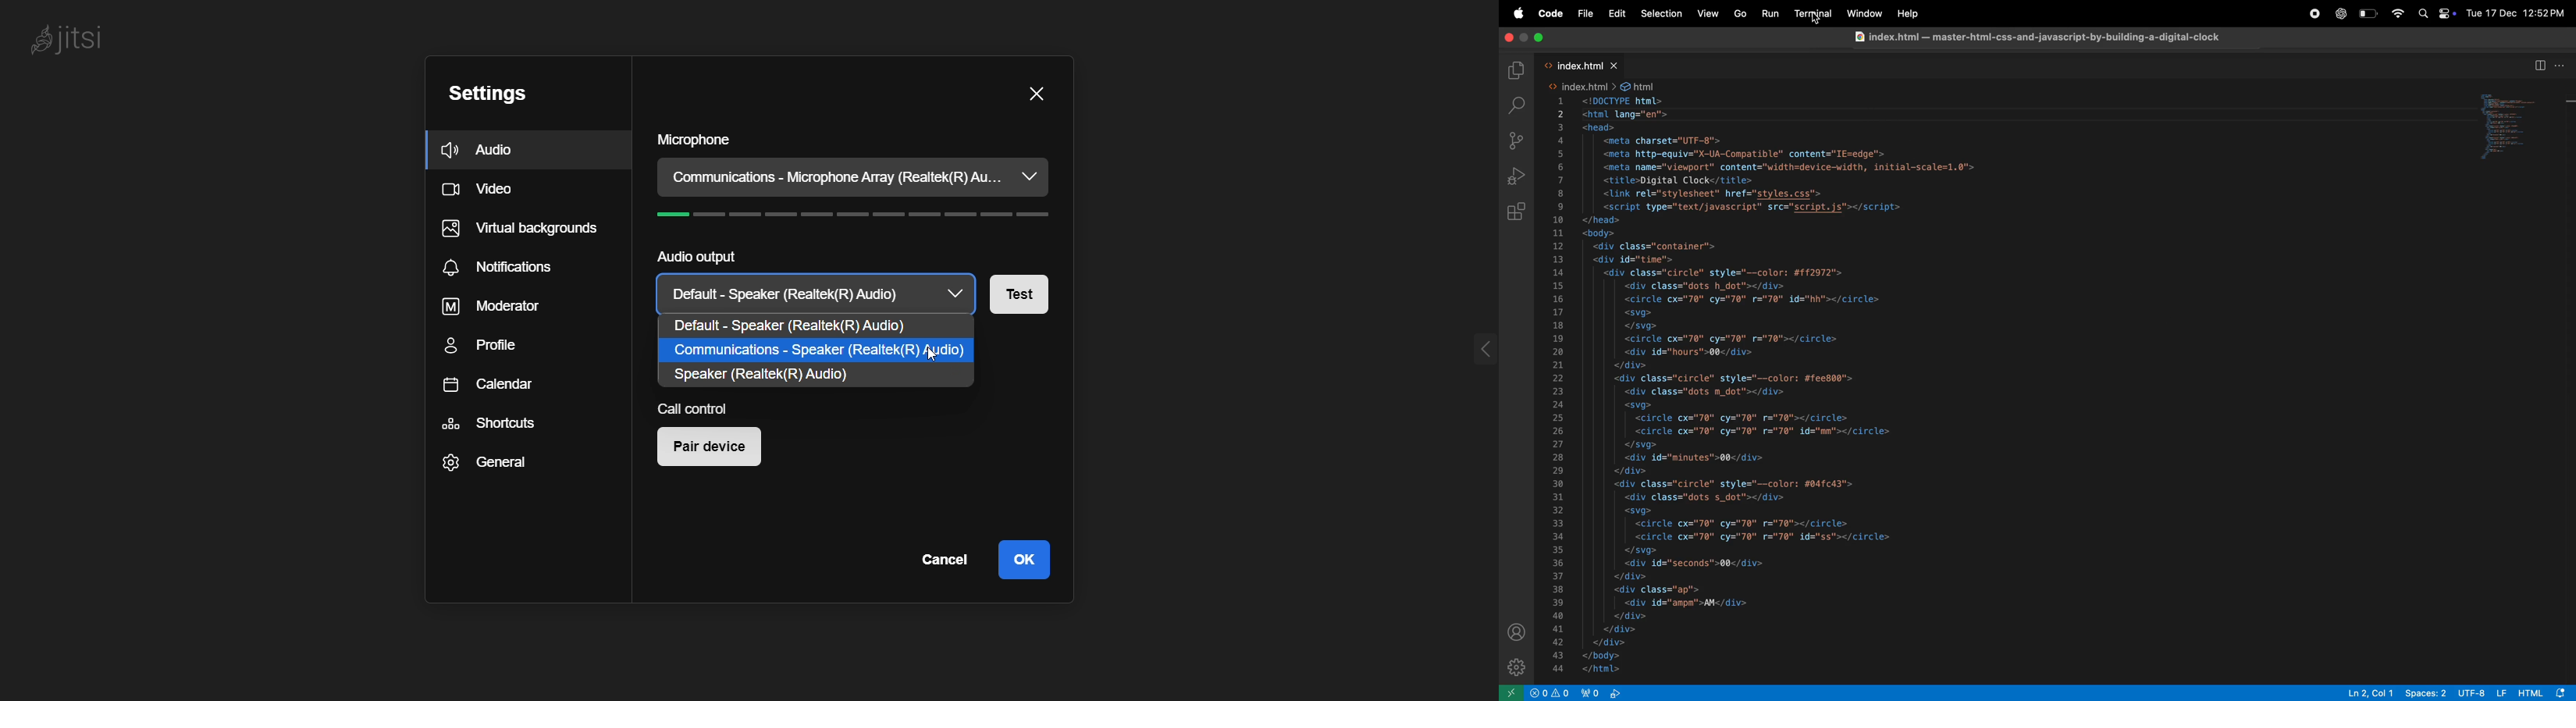 The width and height of the screenshot is (2576, 728). I want to click on settings, so click(1516, 667).